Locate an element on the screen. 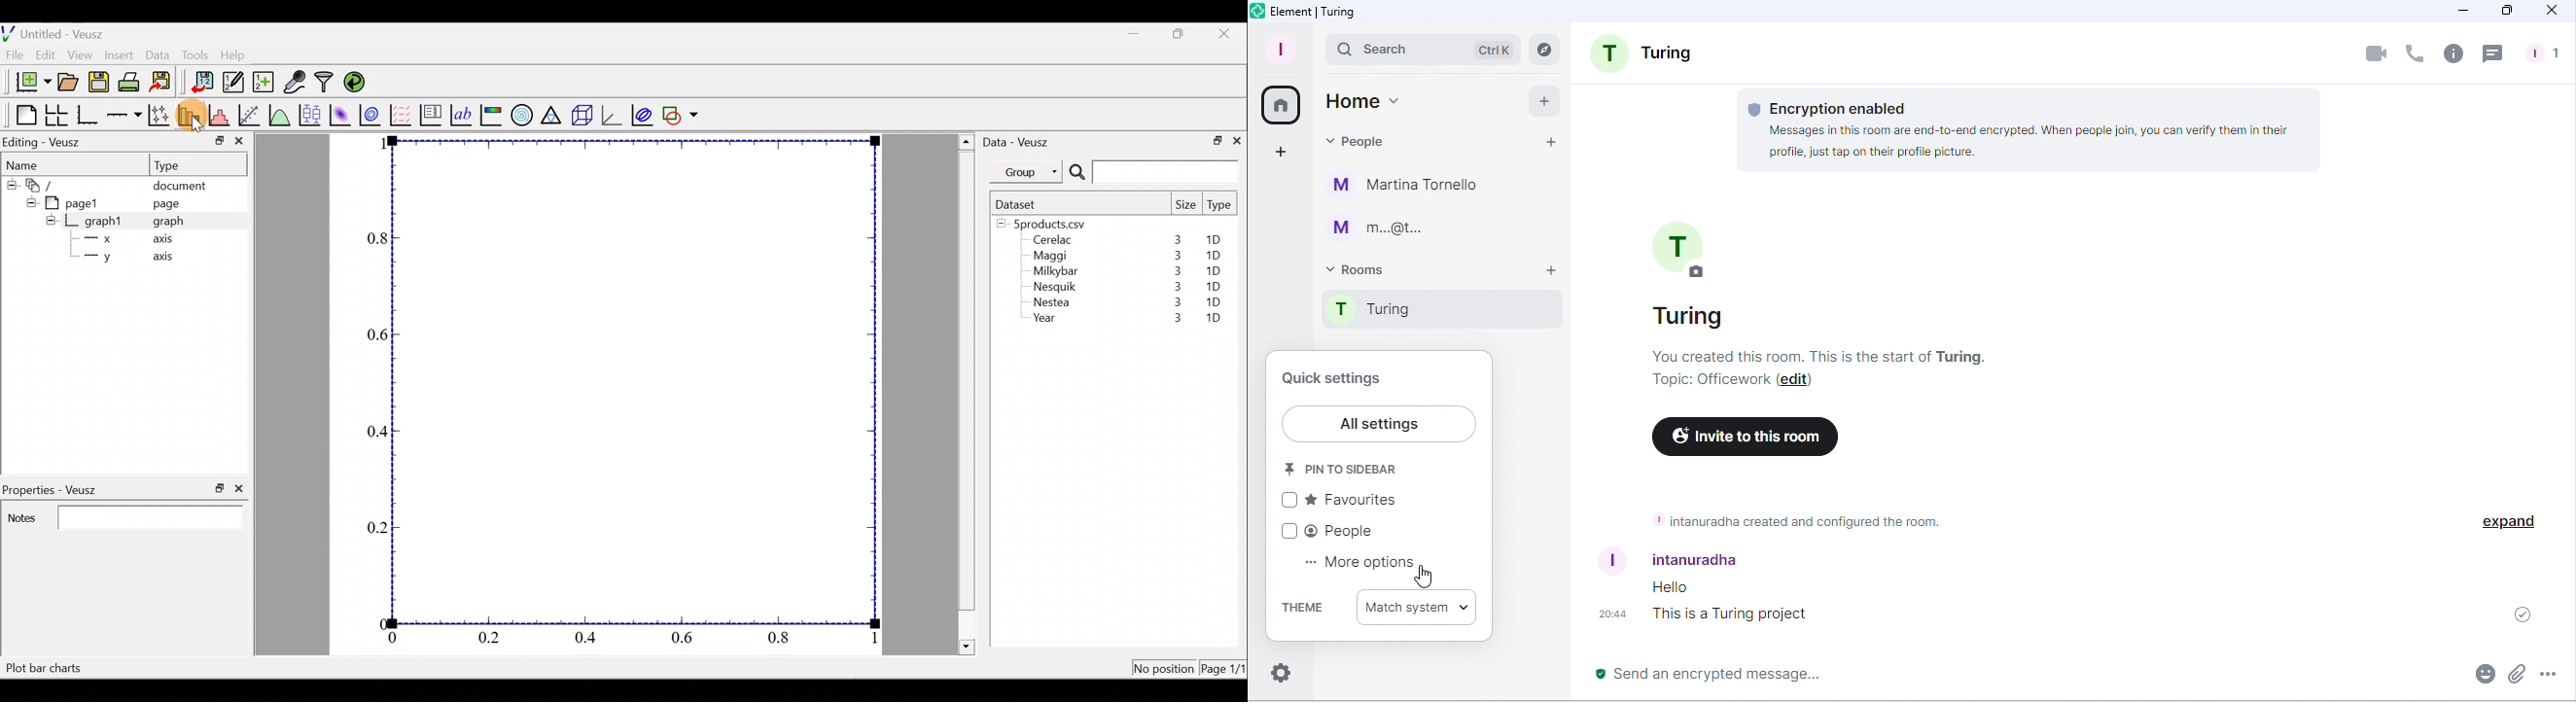  Attachments is located at coordinates (2515, 673).